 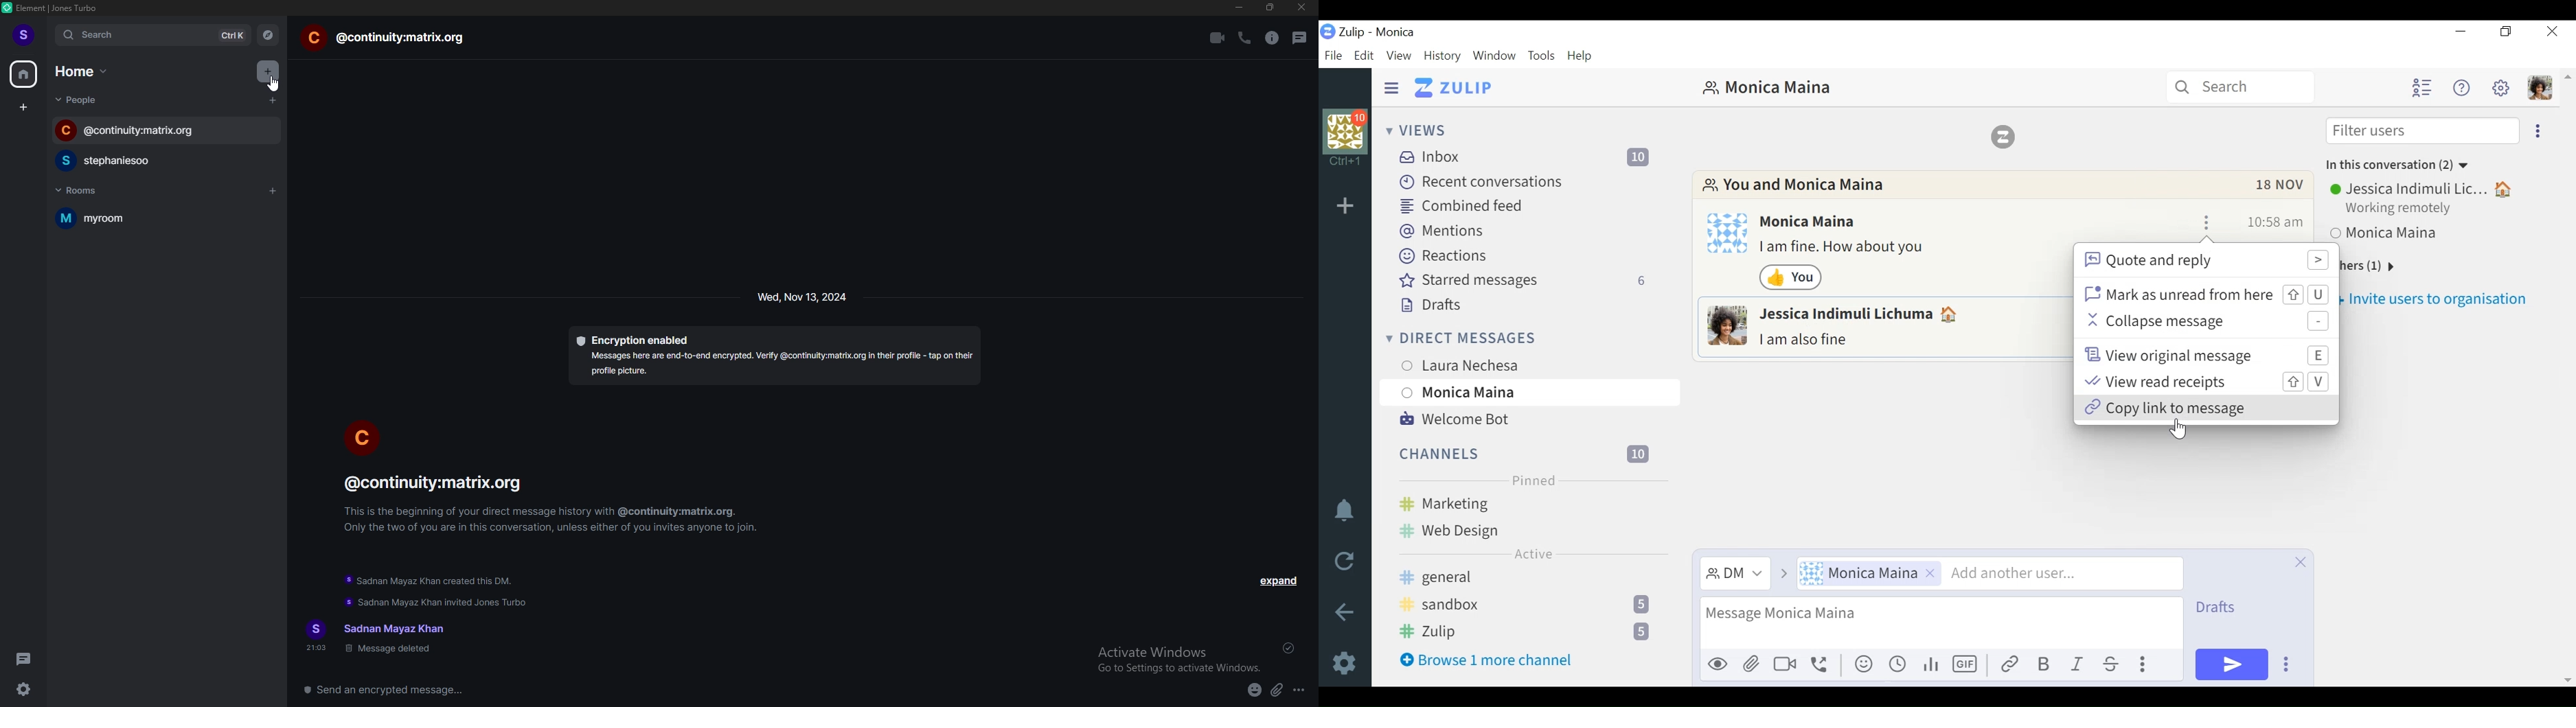 What do you see at coordinates (385, 38) in the screenshot?
I see `chat` at bounding box center [385, 38].